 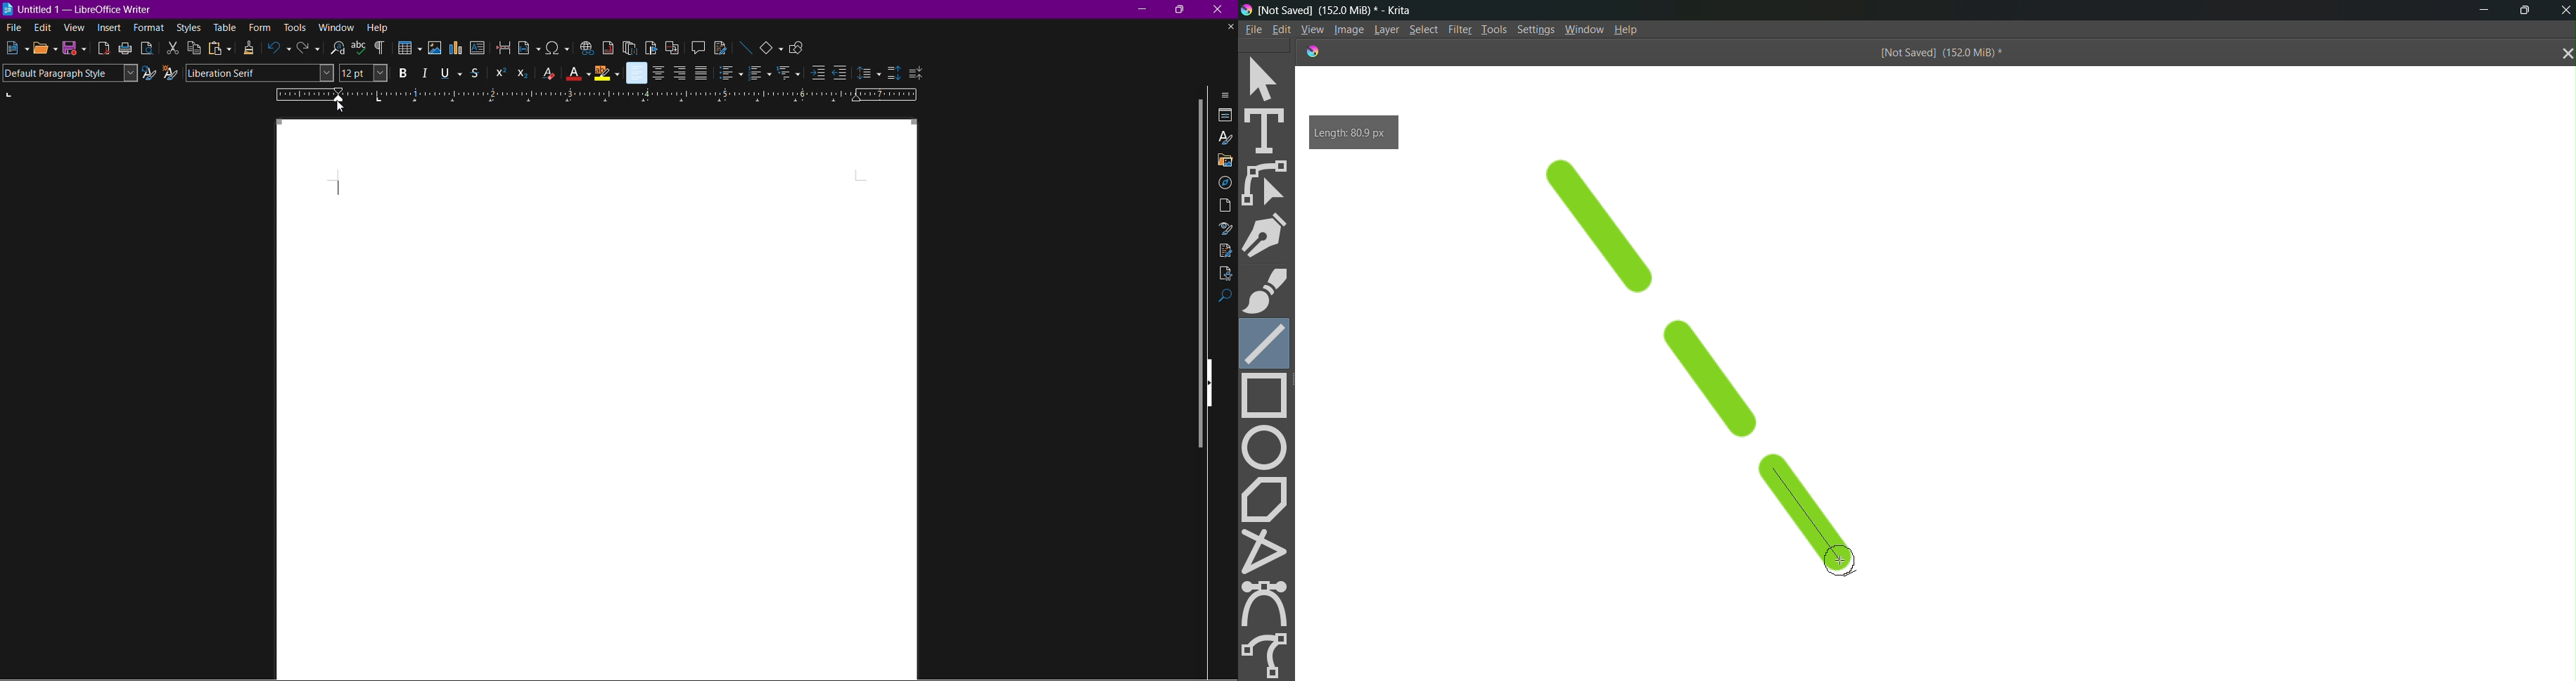 What do you see at coordinates (172, 73) in the screenshot?
I see `New Style` at bounding box center [172, 73].